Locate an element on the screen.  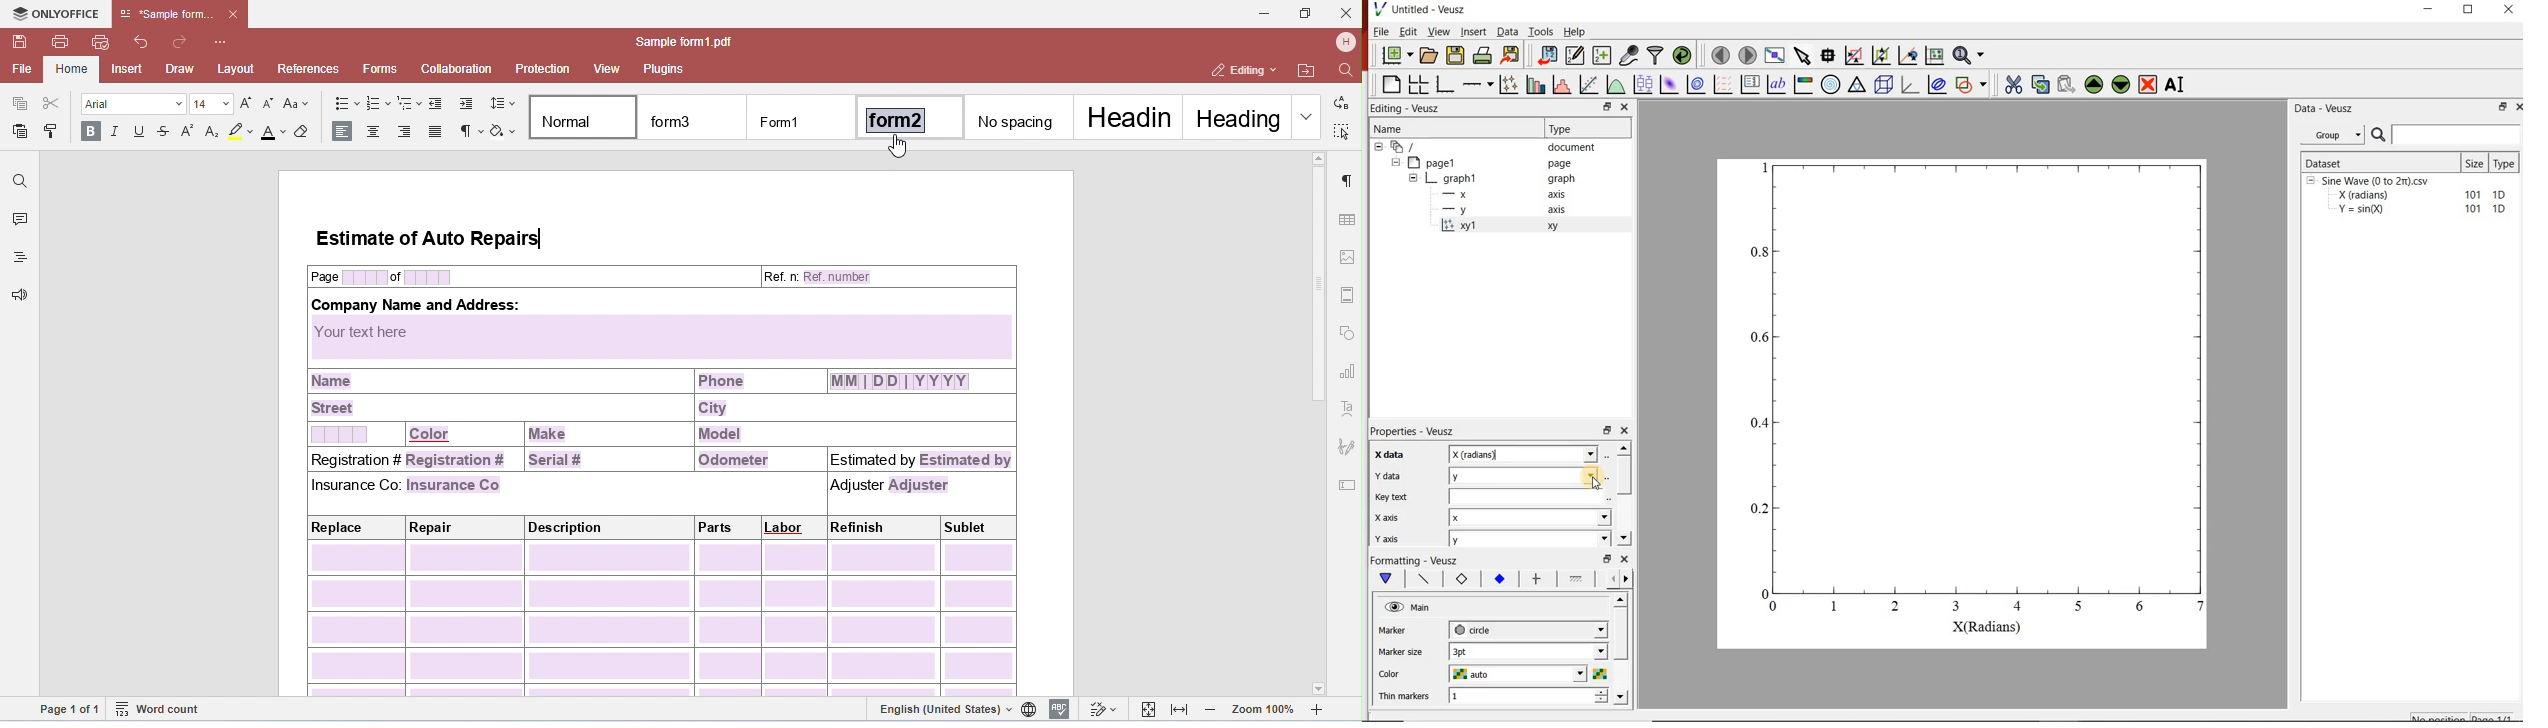
Cursor is located at coordinates (1595, 480).